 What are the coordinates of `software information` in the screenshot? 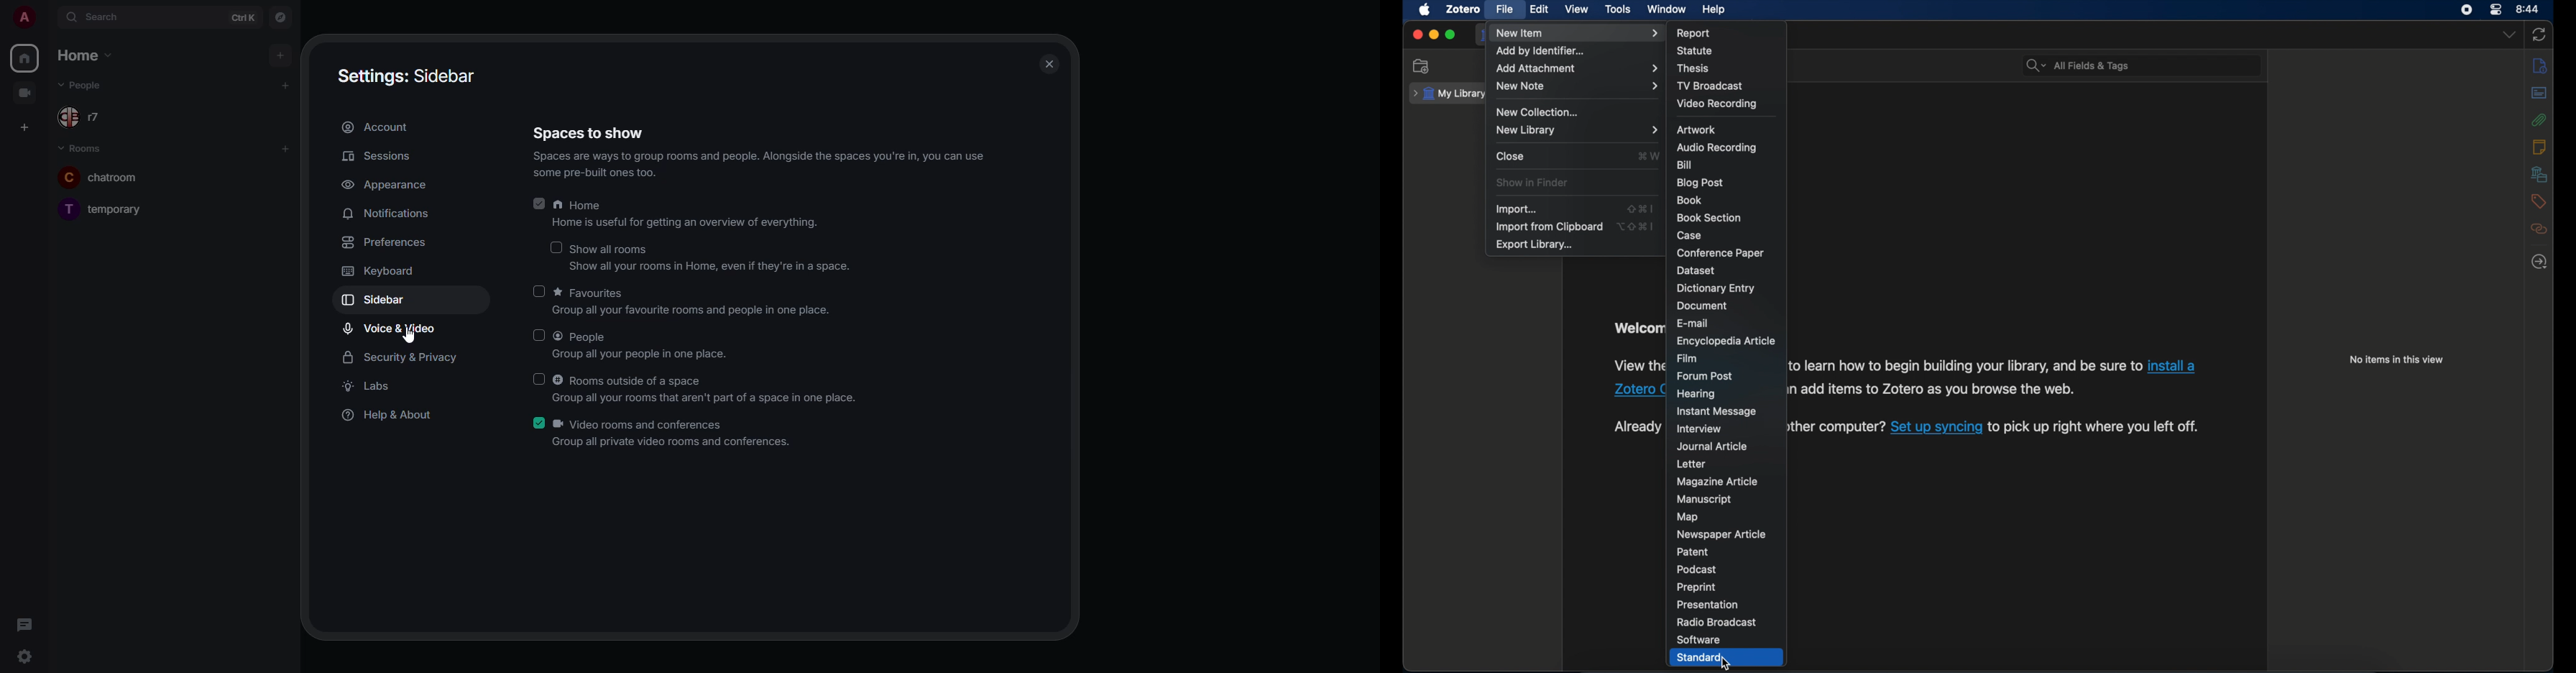 It's located at (1931, 389).